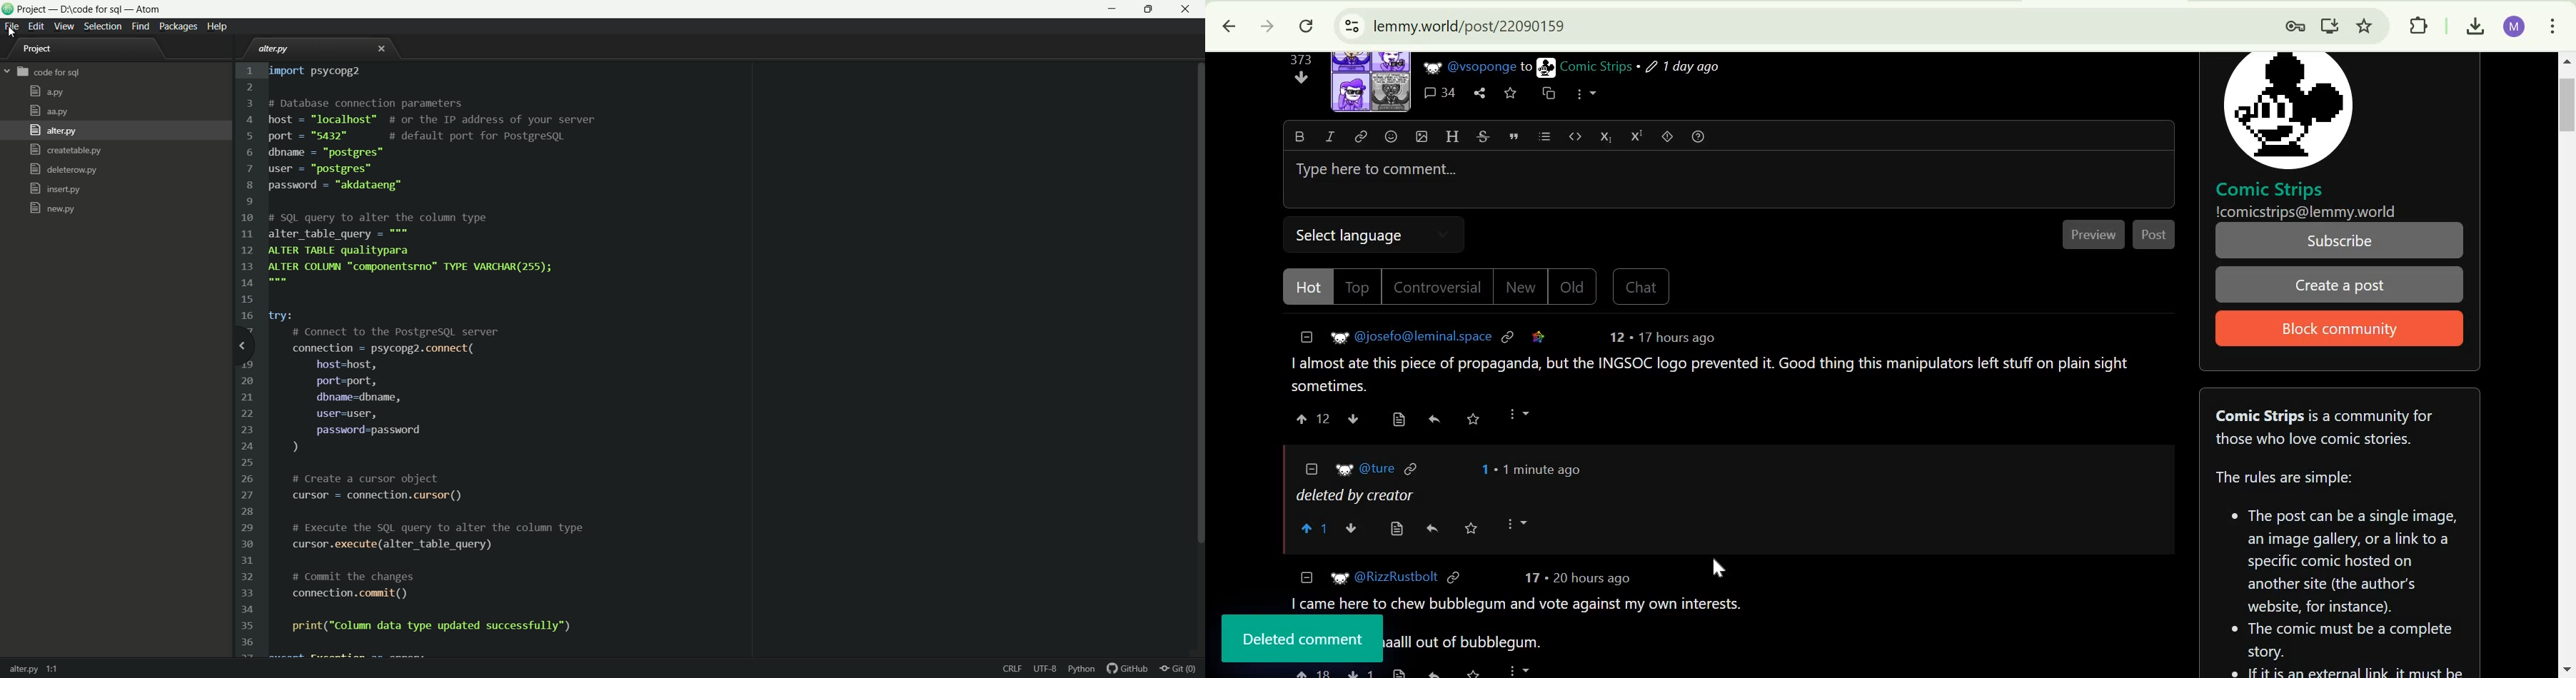  Describe the element at coordinates (1509, 335) in the screenshot. I see `link` at that location.